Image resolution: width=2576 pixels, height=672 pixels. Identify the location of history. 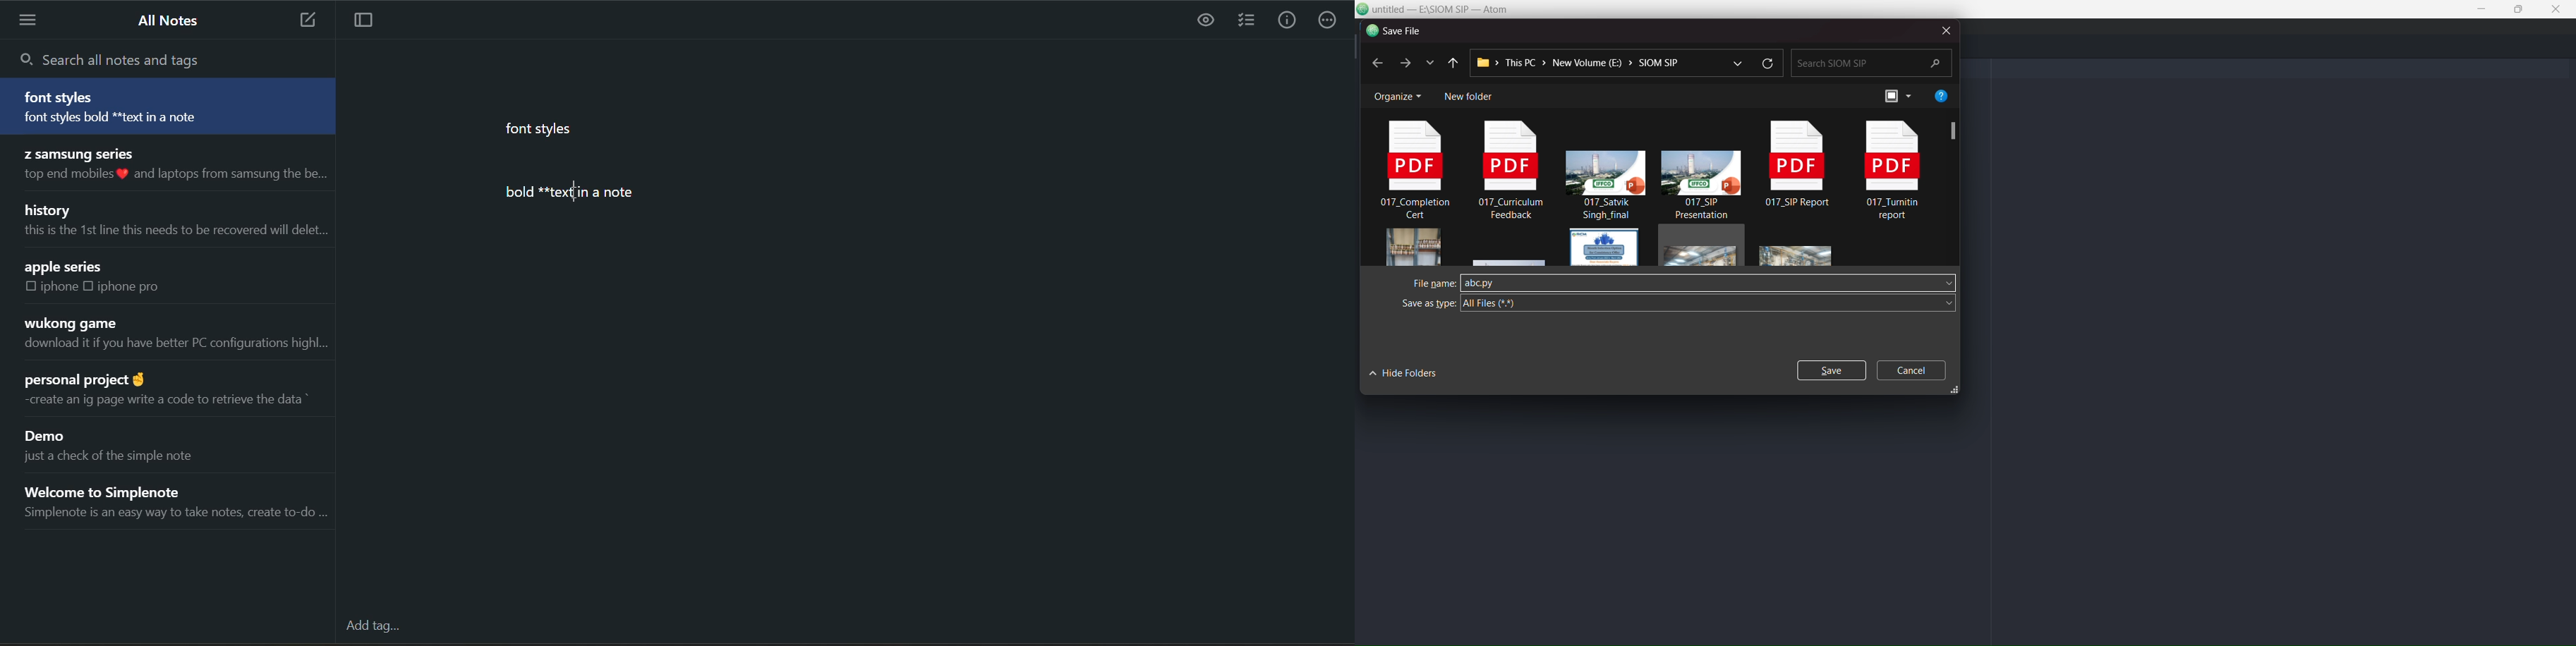
(50, 209).